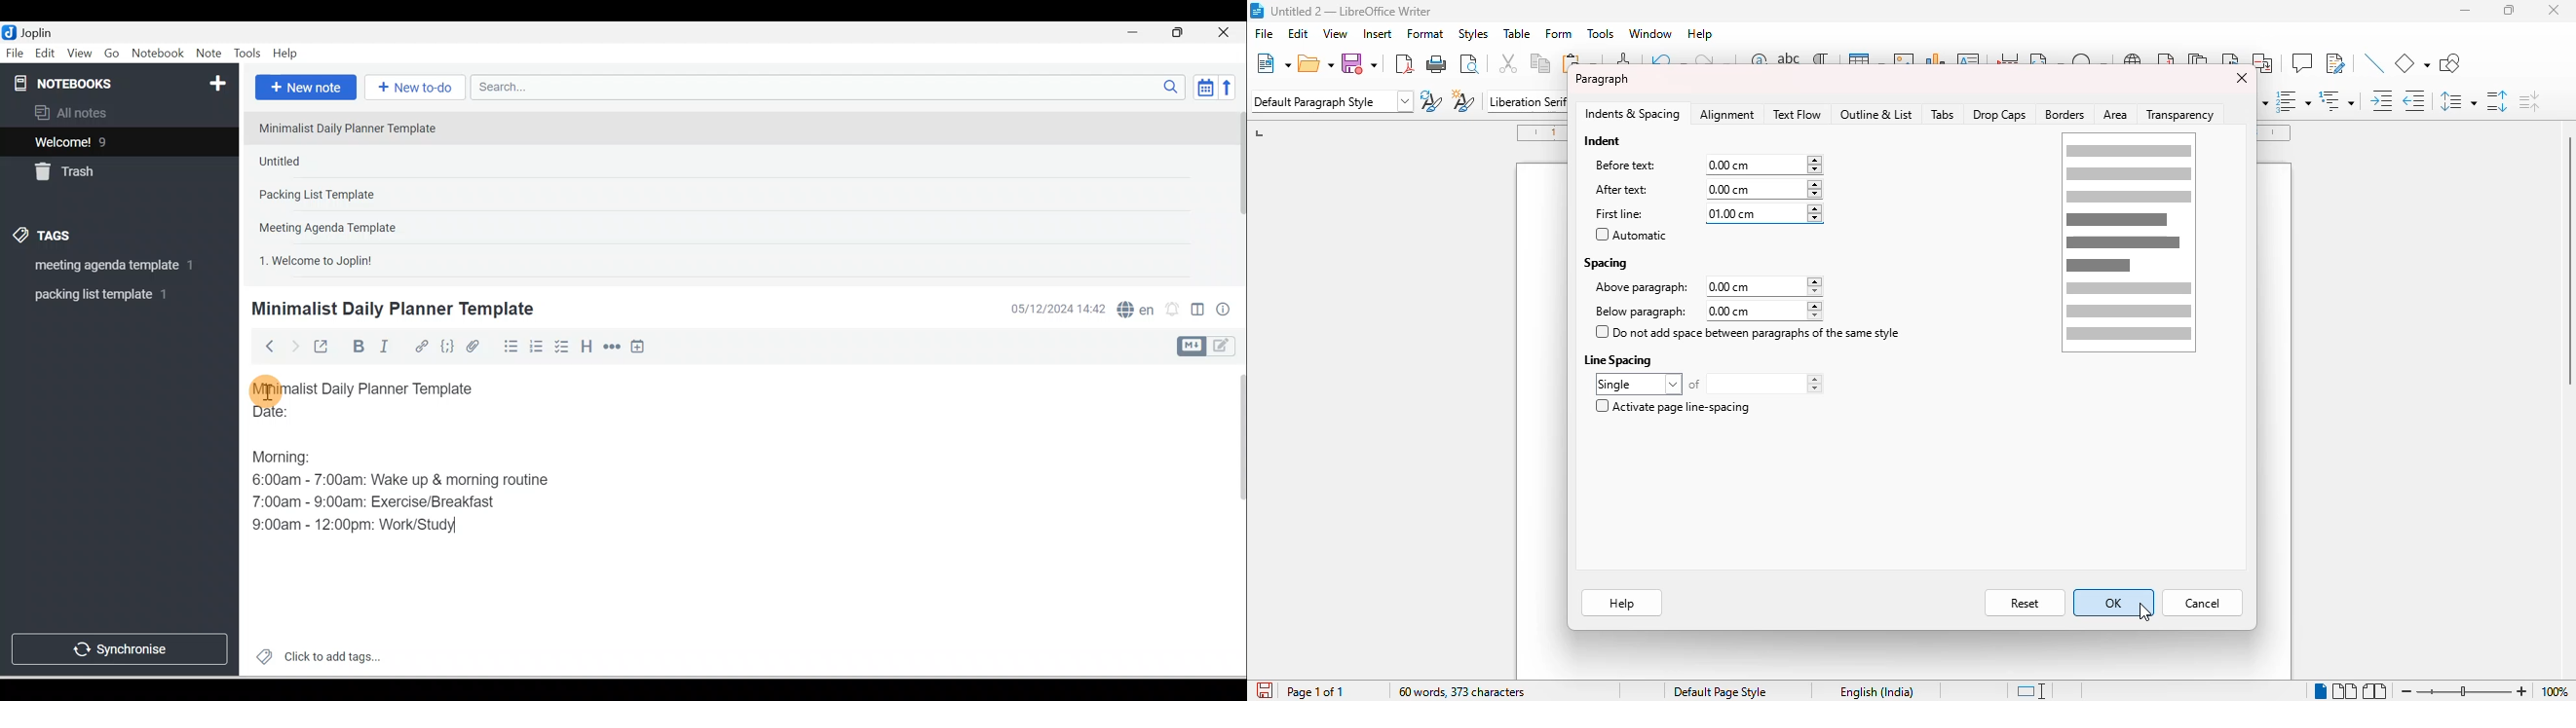 The height and width of the screenshot is (728, 2576). What do you see at coordinates (1749, 332) in the screenshot?
I see `do not add space between paragraphs of the same style` at bounding box center [1749, 332].